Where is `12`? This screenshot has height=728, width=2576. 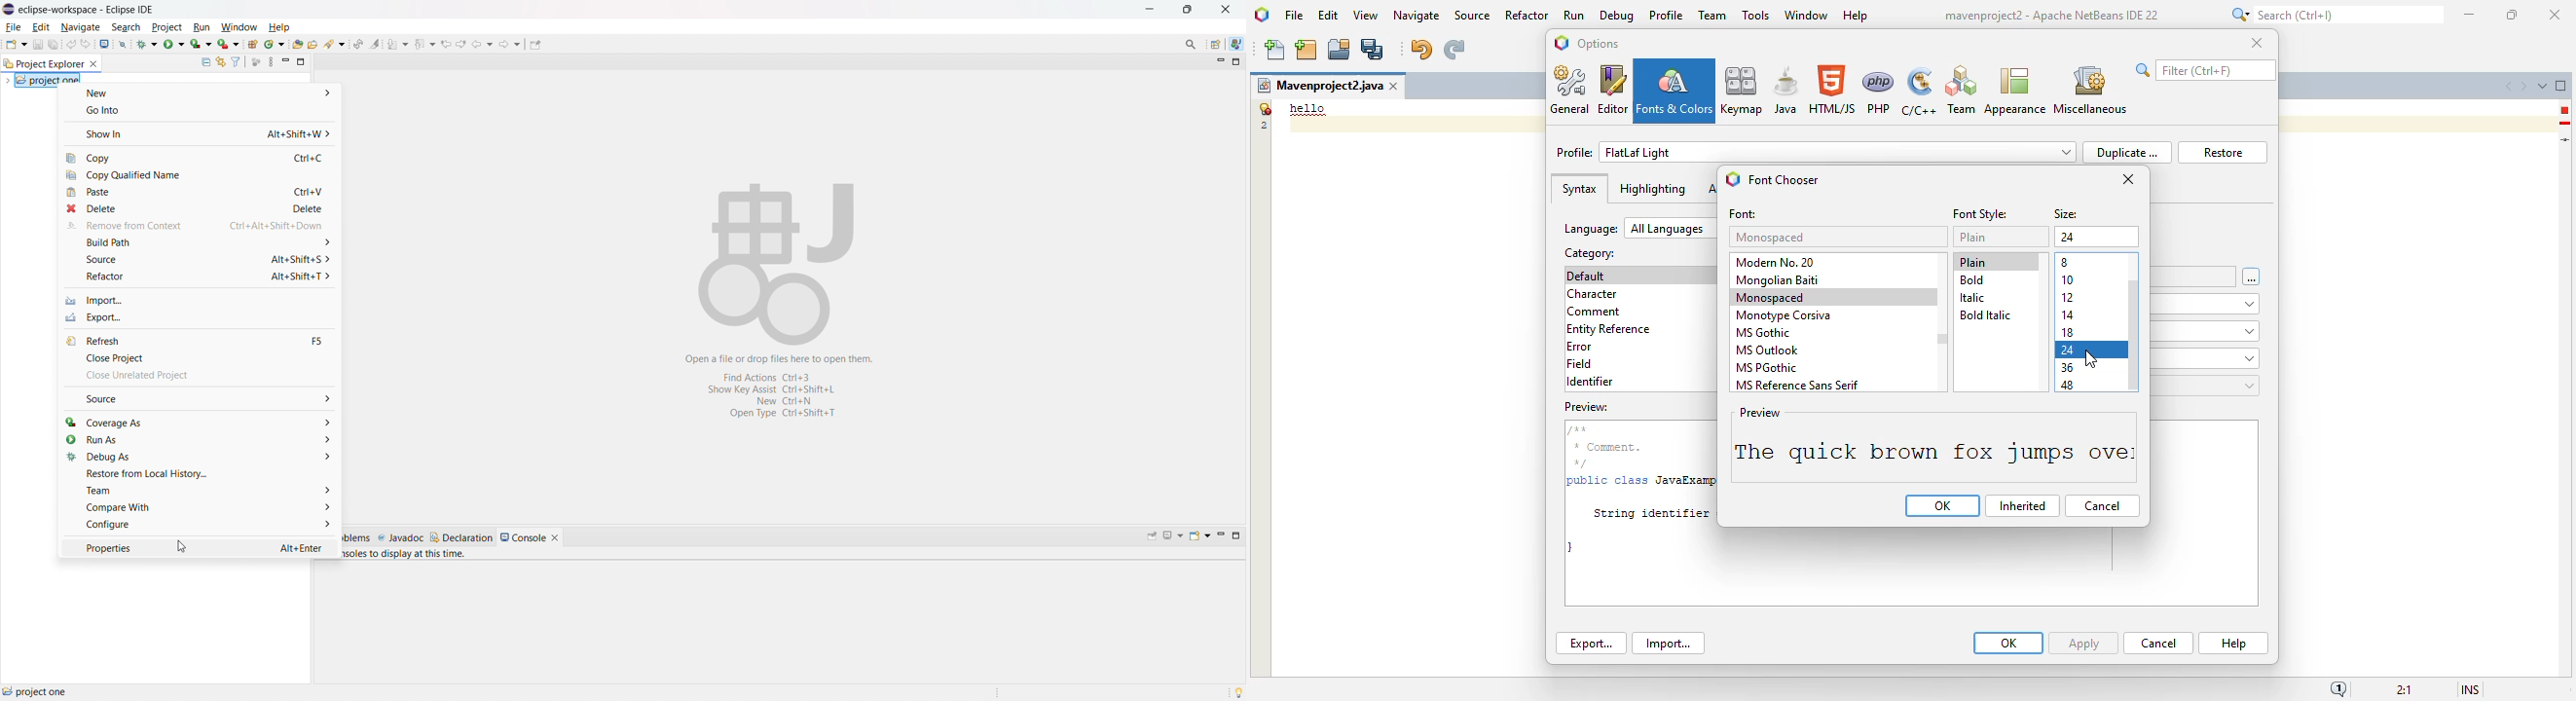
12 is located at coordinates (2068, 298).